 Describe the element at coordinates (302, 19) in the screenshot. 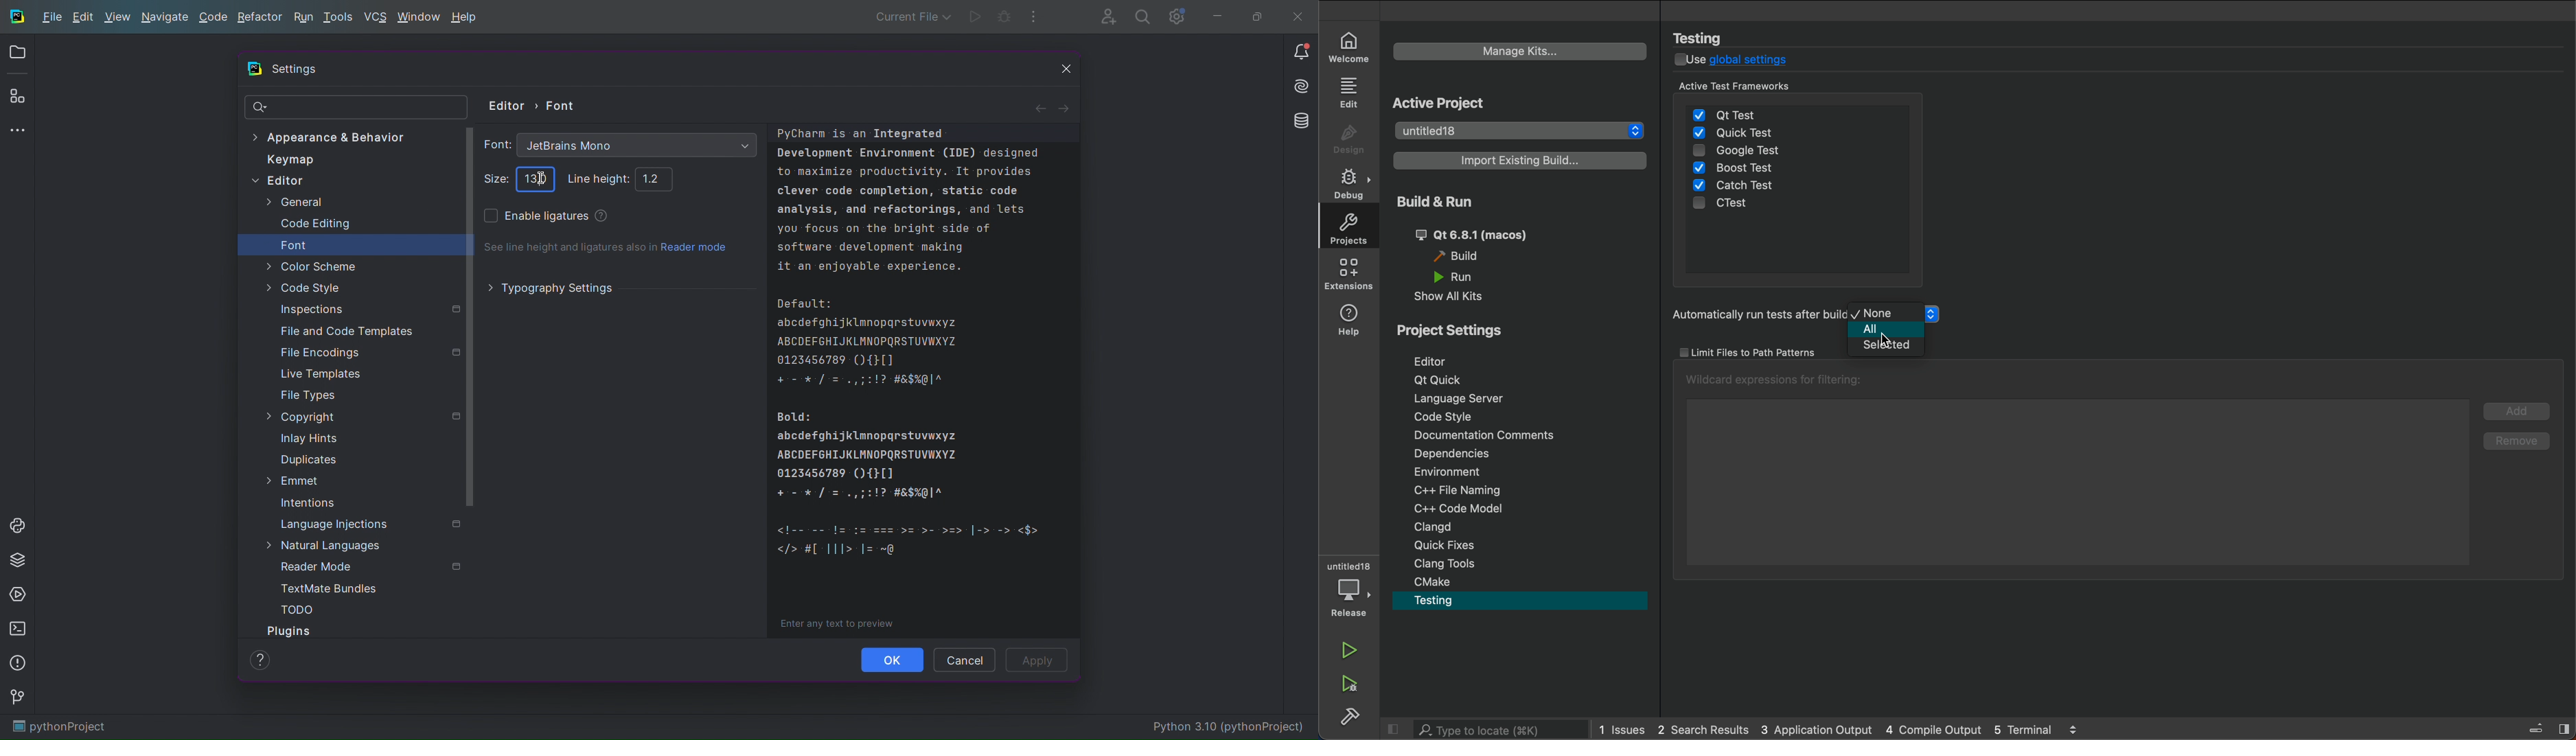

I see `Run` at that location.